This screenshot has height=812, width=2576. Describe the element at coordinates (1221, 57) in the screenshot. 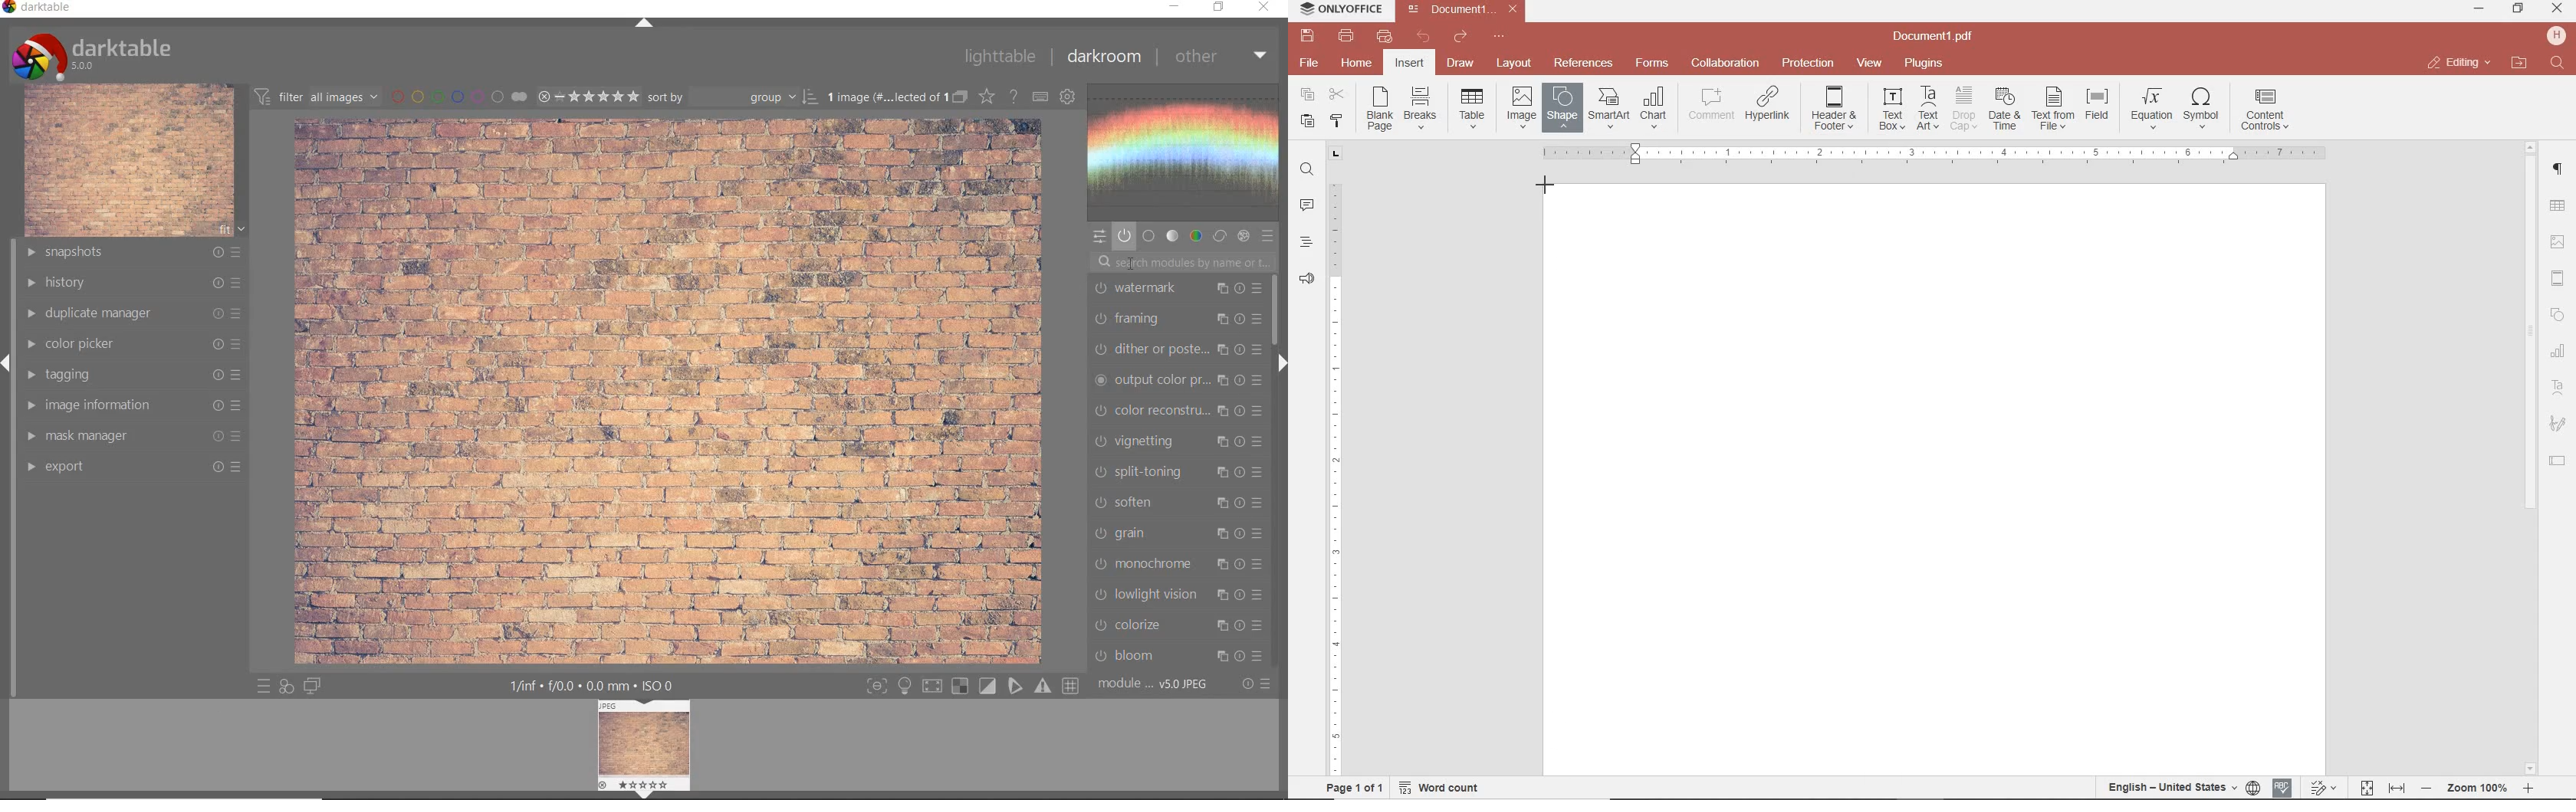

I see `other` at that location.